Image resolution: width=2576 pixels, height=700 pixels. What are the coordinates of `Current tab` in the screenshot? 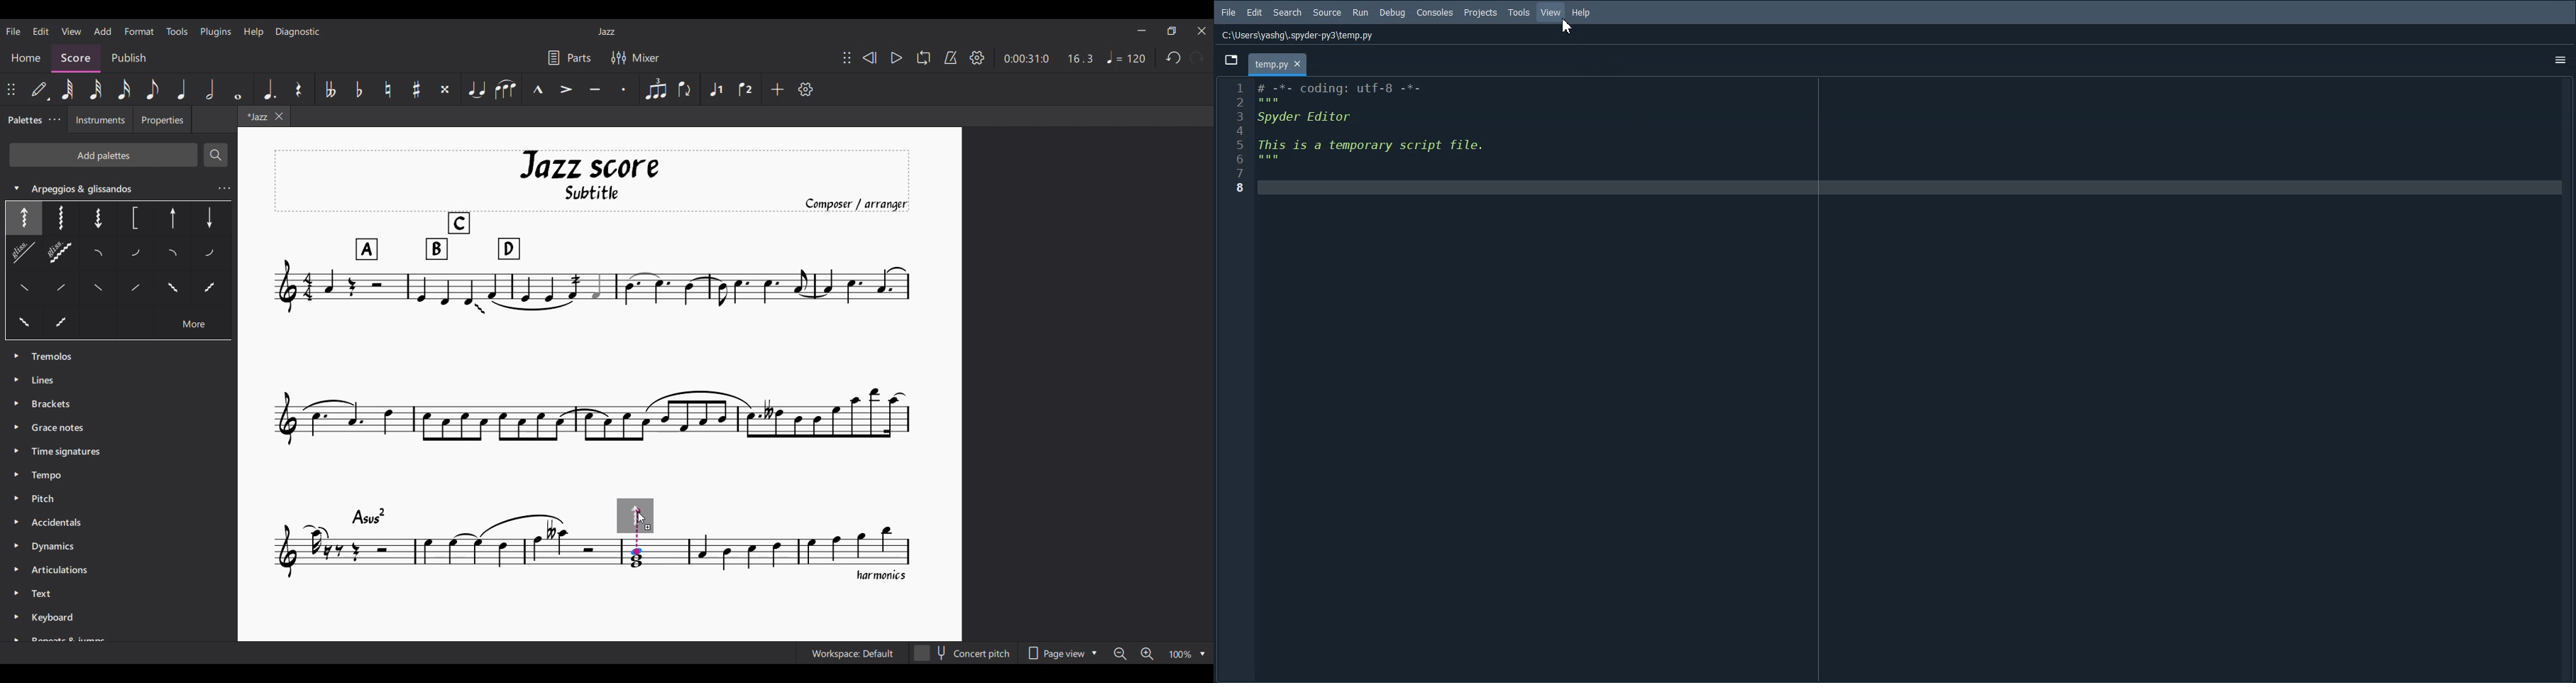 It's located at (255, 116).